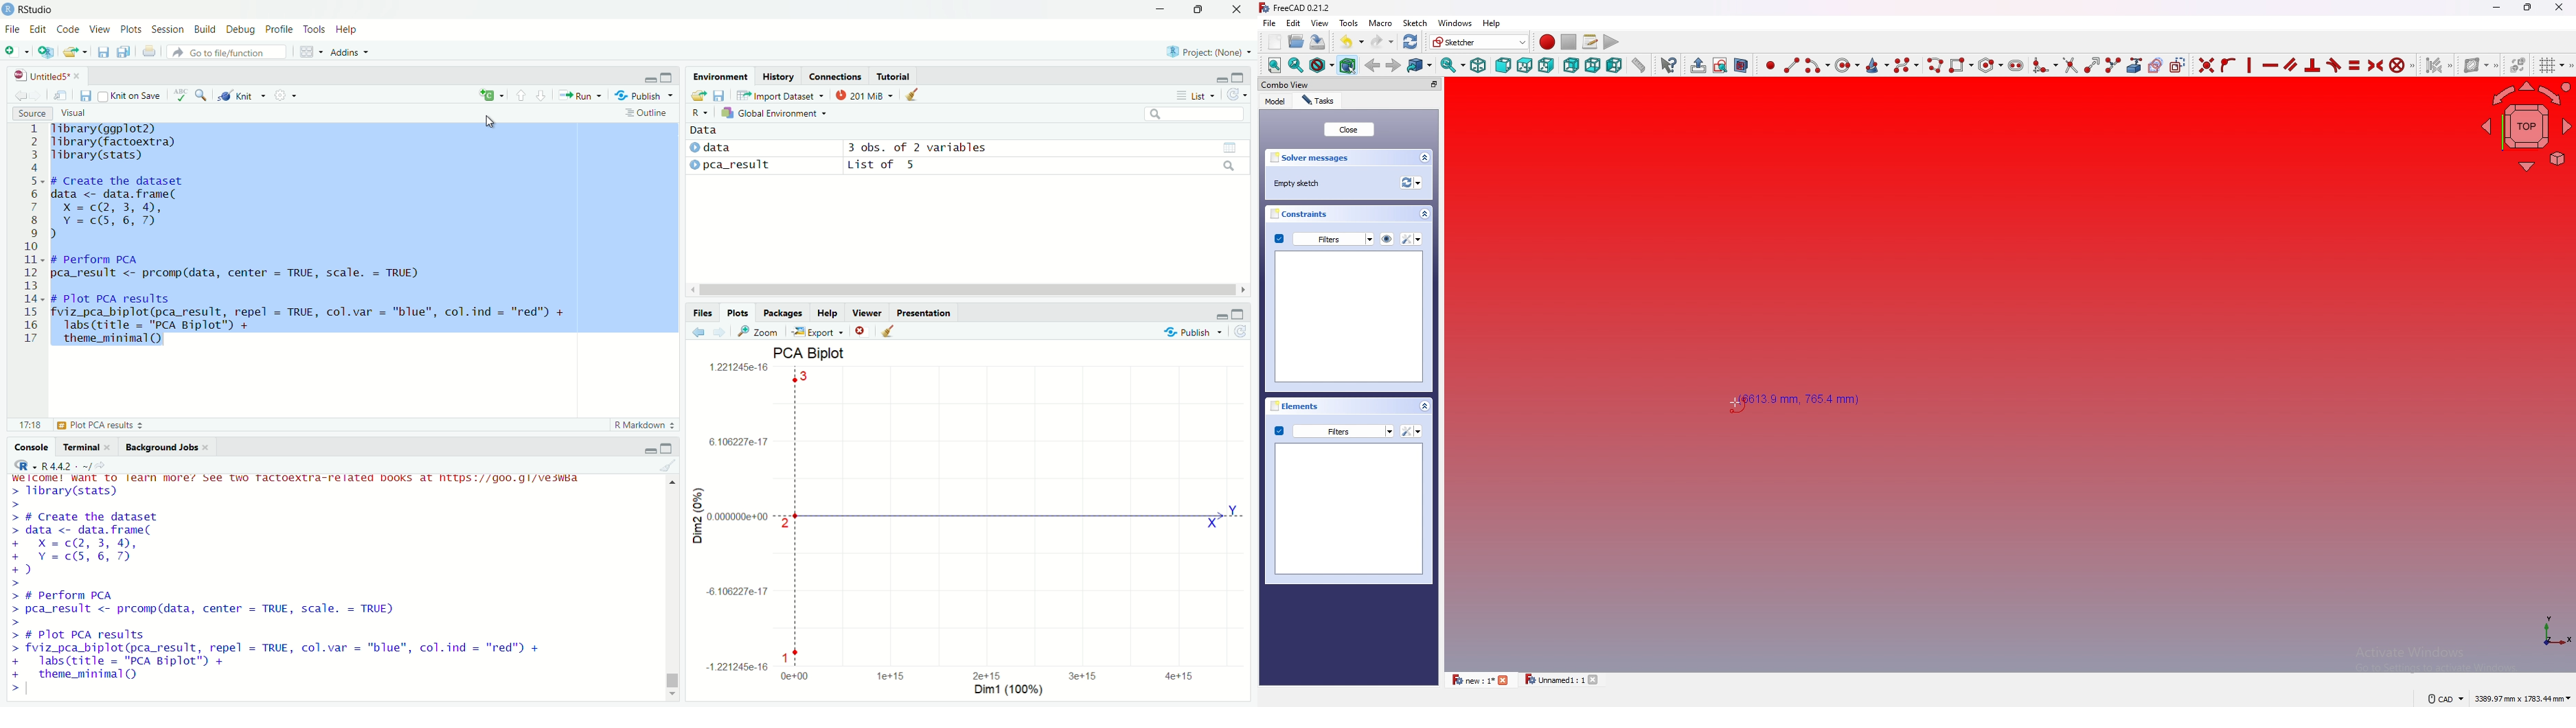 The height and width of the screenshot is (728, 2576). Describe the element at coordinates (86, 447) in the screenshot. I see `terminal` at that location.